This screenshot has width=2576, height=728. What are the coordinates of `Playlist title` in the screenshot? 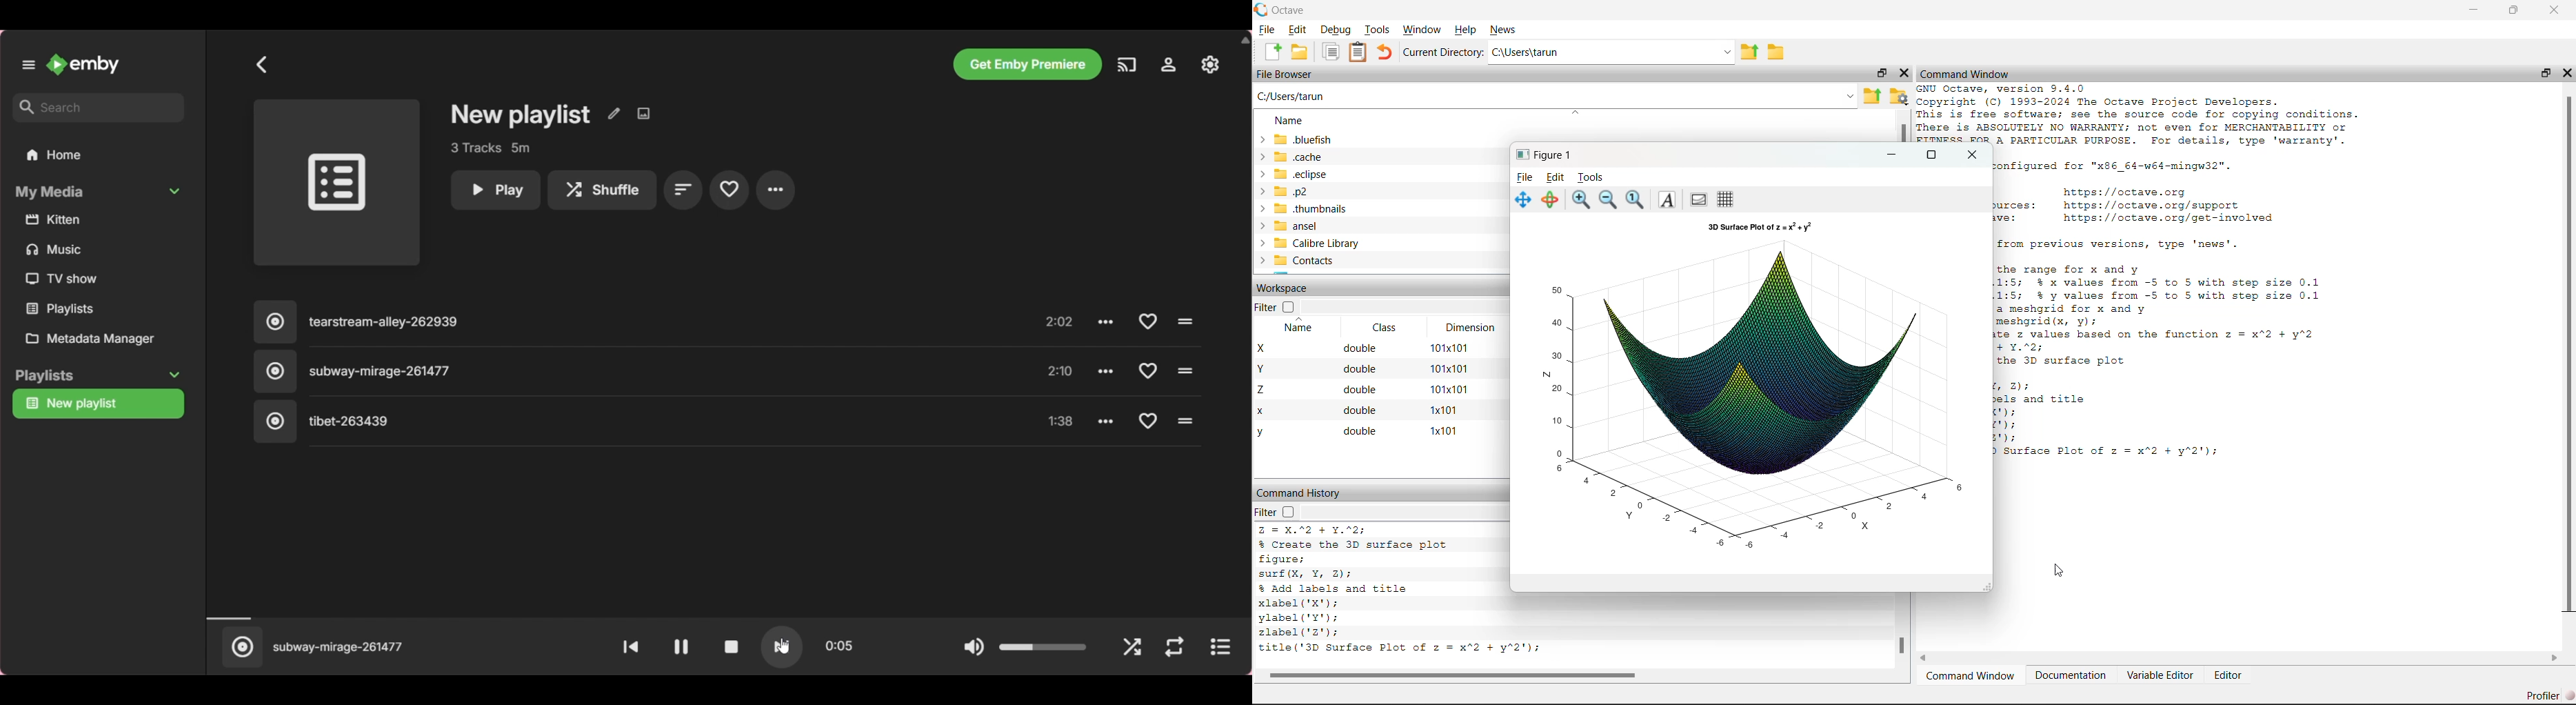 It's located at (521, 115).